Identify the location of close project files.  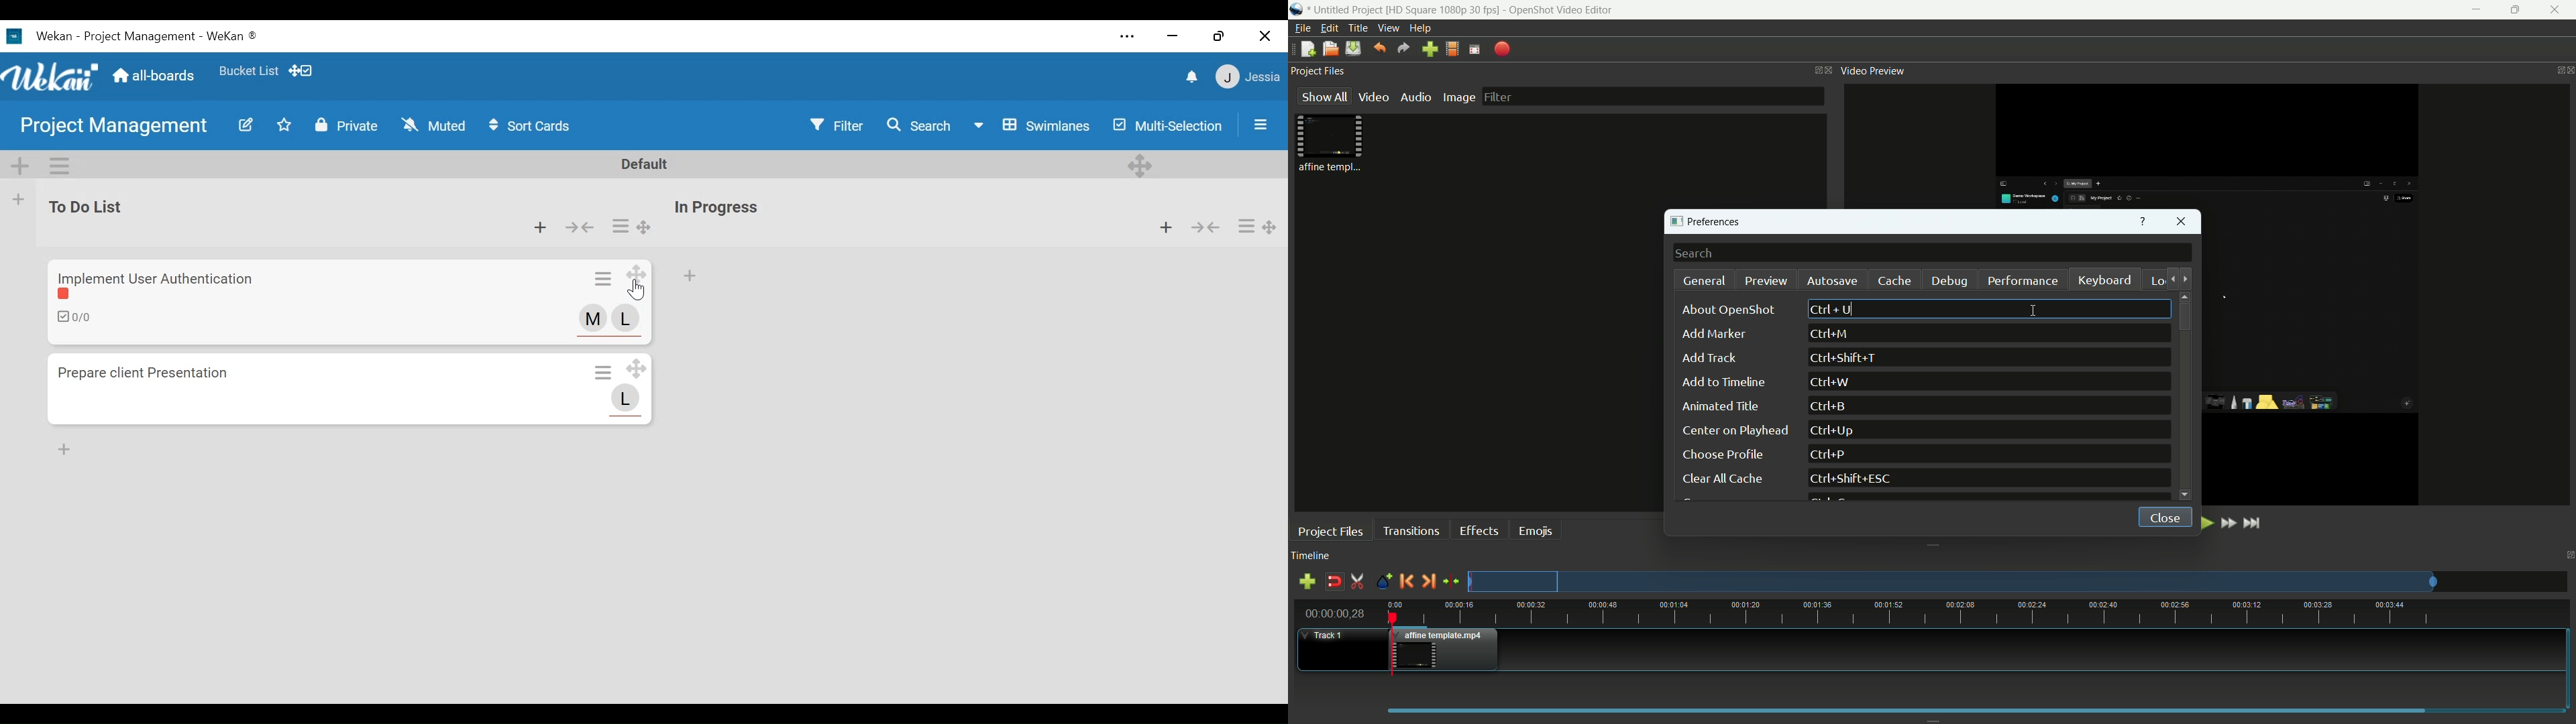
(1826, 70).